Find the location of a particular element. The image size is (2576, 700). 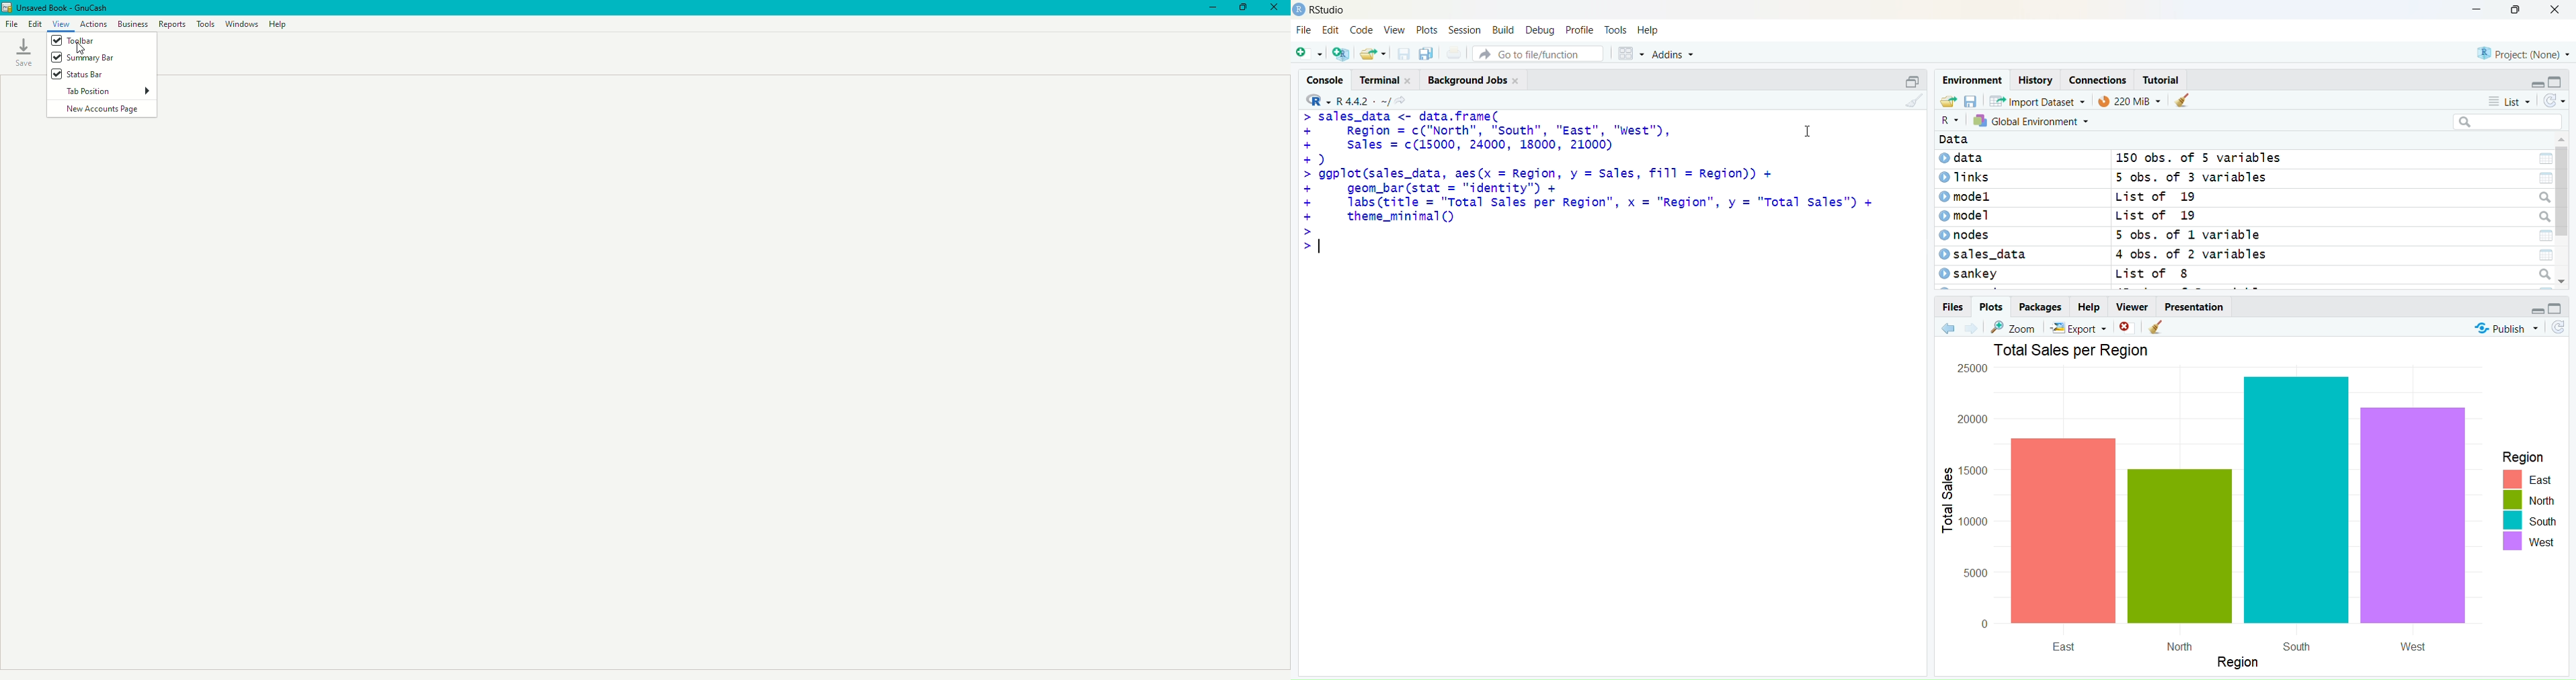

minimise is located at coordinates (2535, 84).